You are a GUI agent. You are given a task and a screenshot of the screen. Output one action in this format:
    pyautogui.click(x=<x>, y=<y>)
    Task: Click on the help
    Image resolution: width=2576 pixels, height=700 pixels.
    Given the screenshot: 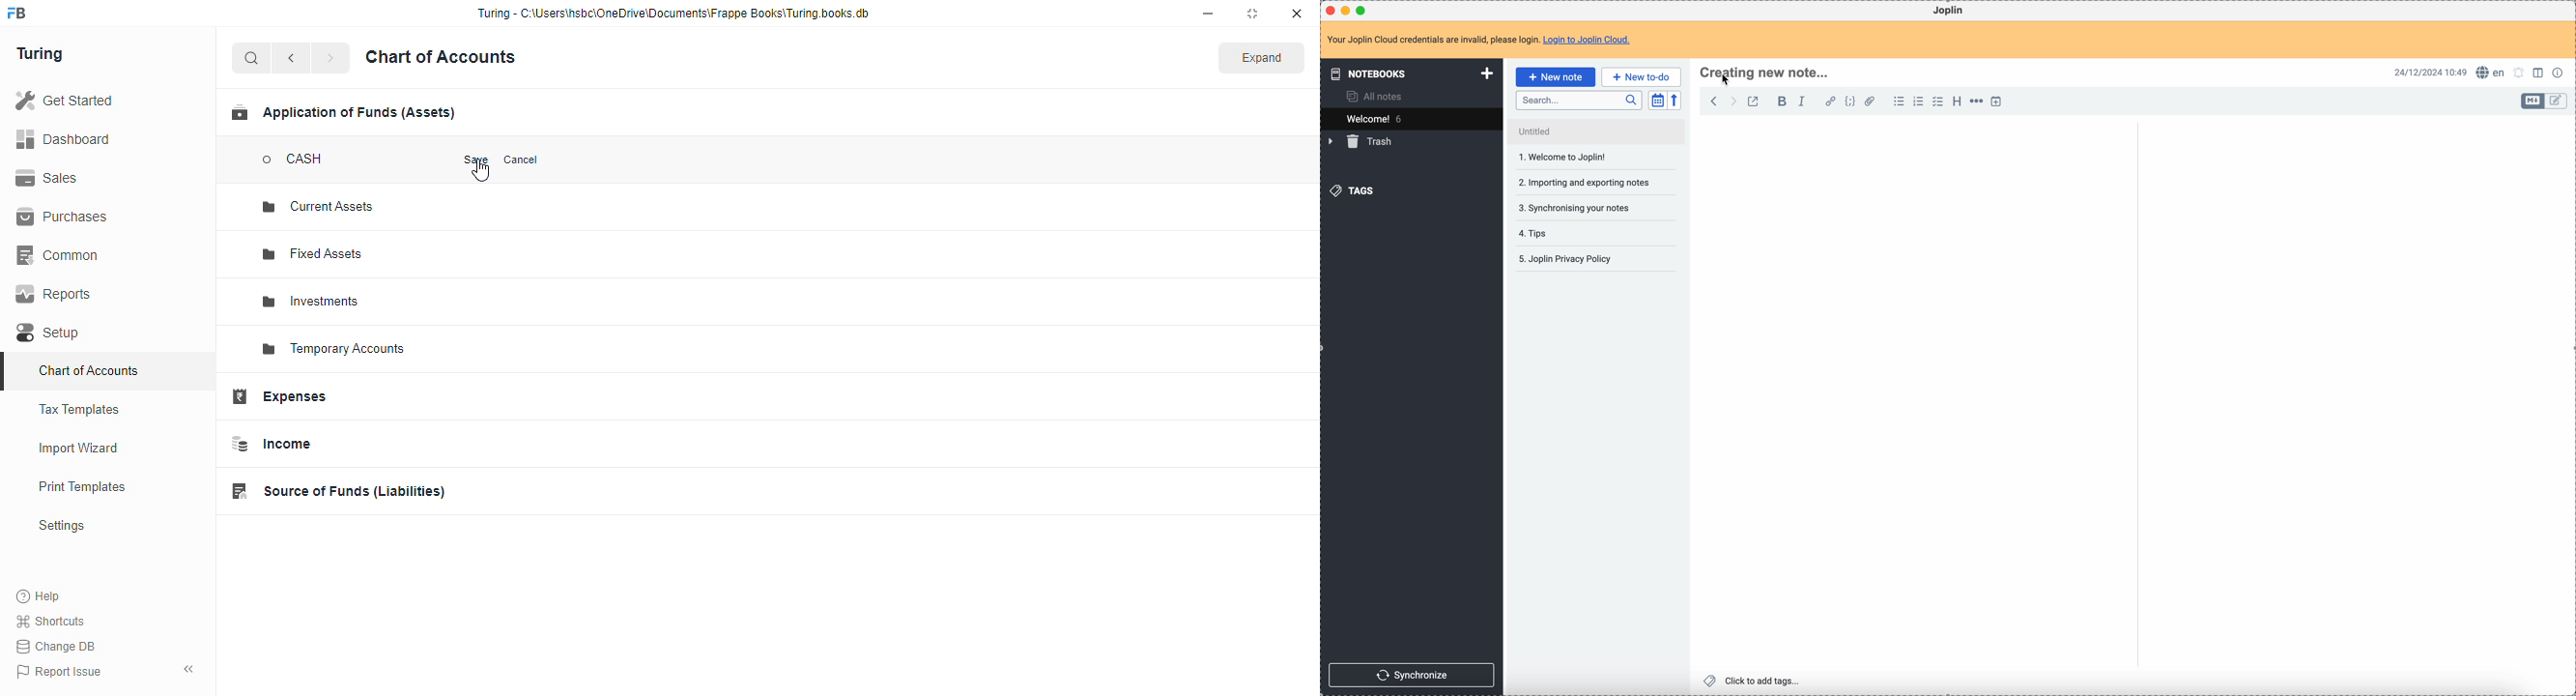 What is the action you would take?
    pyautogui.click(x=39, y=595)
    